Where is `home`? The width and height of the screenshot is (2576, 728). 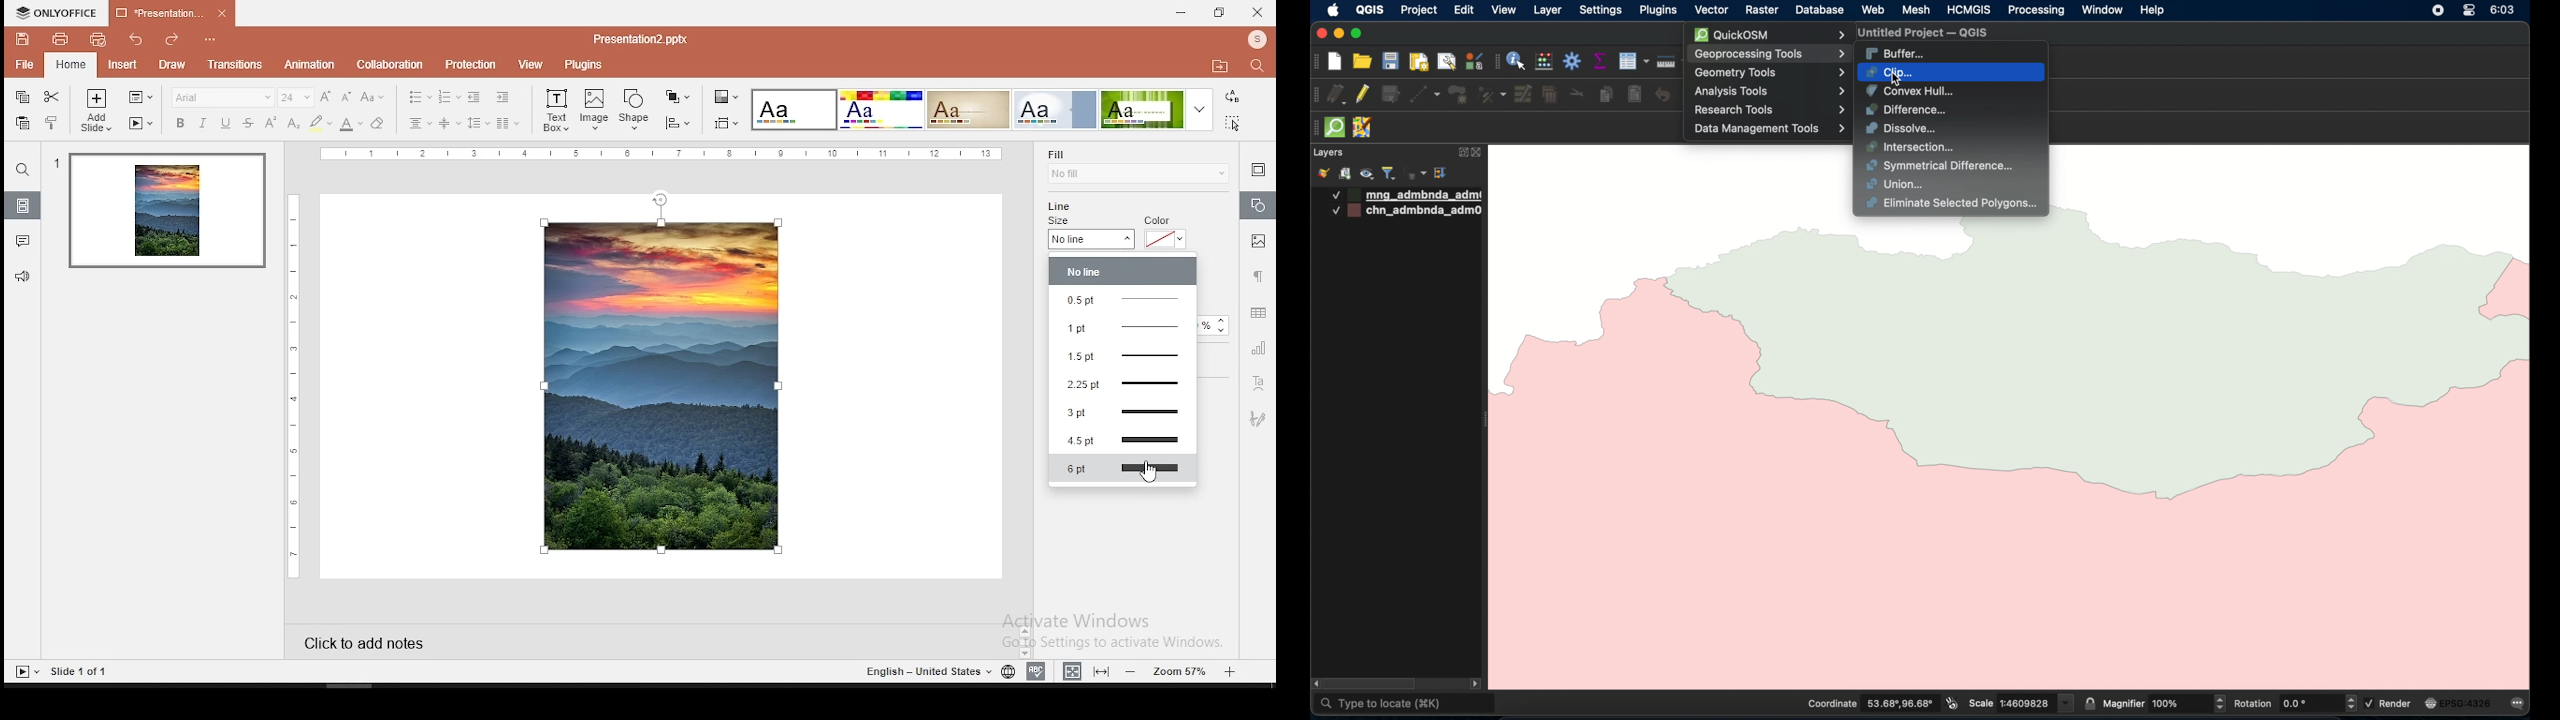
home is located at coordinates (69, 65).